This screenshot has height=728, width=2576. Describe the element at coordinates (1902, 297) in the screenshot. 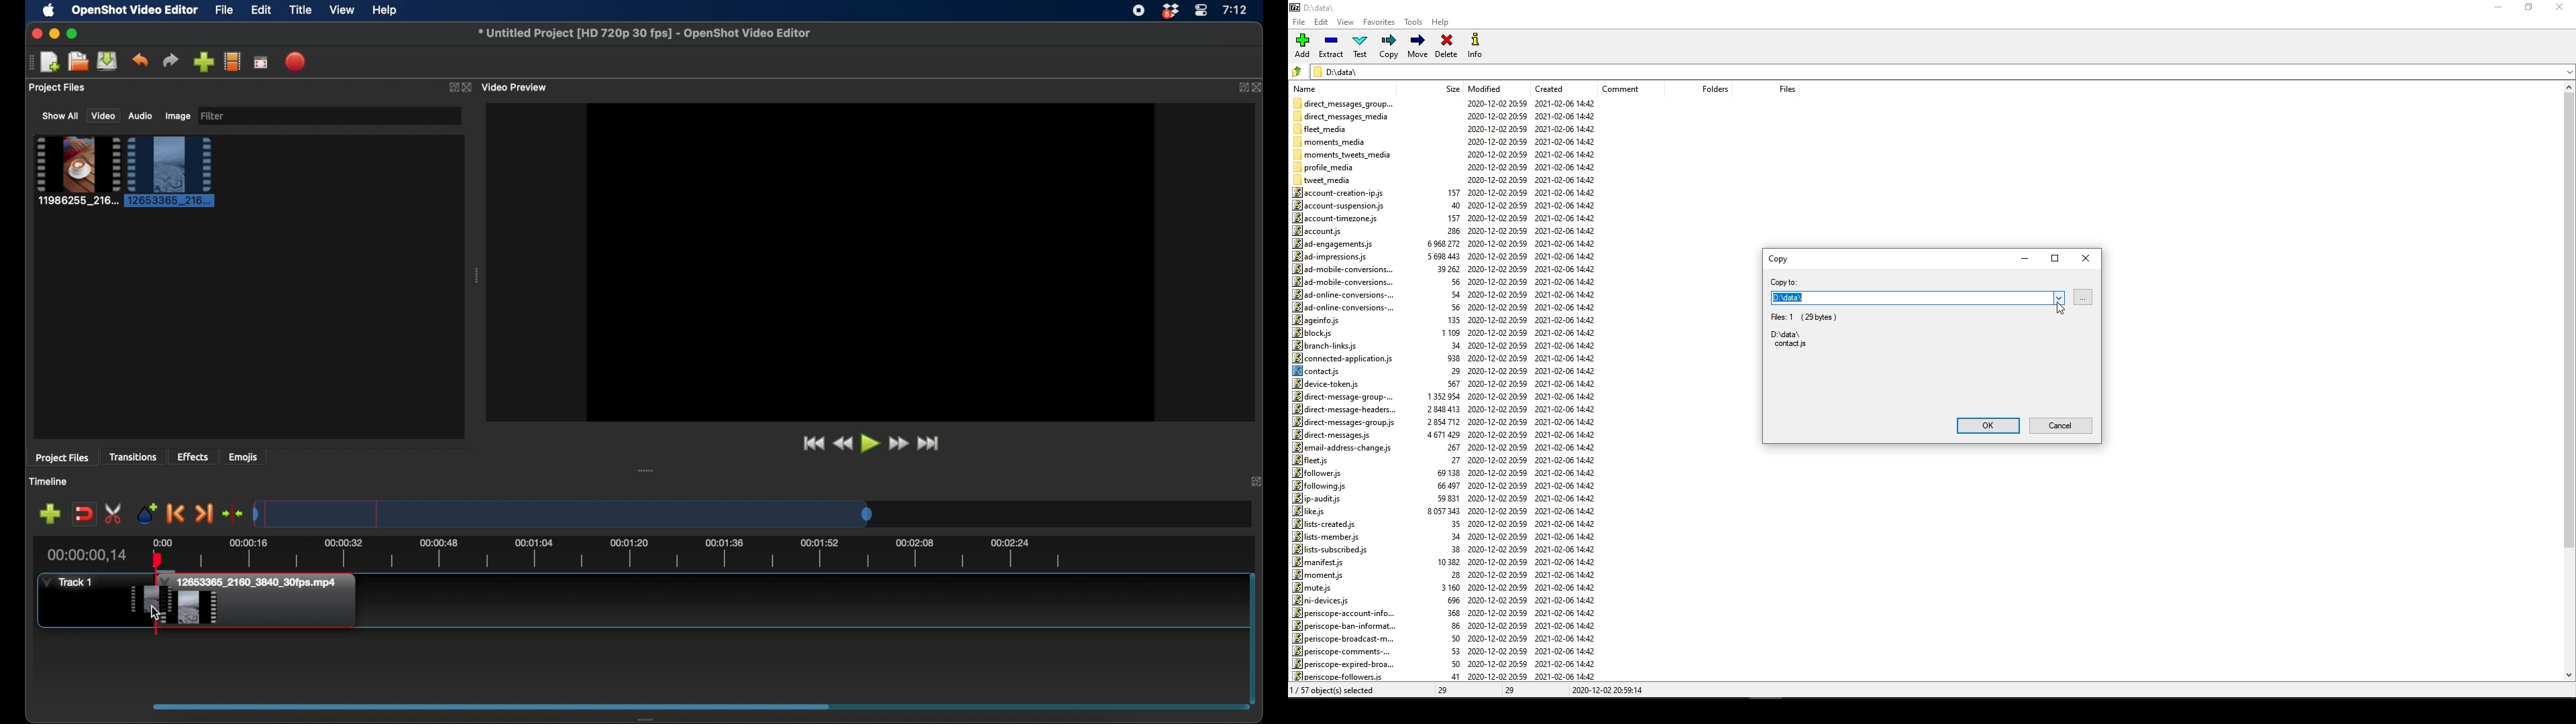

I see `D:\data\` at that location.